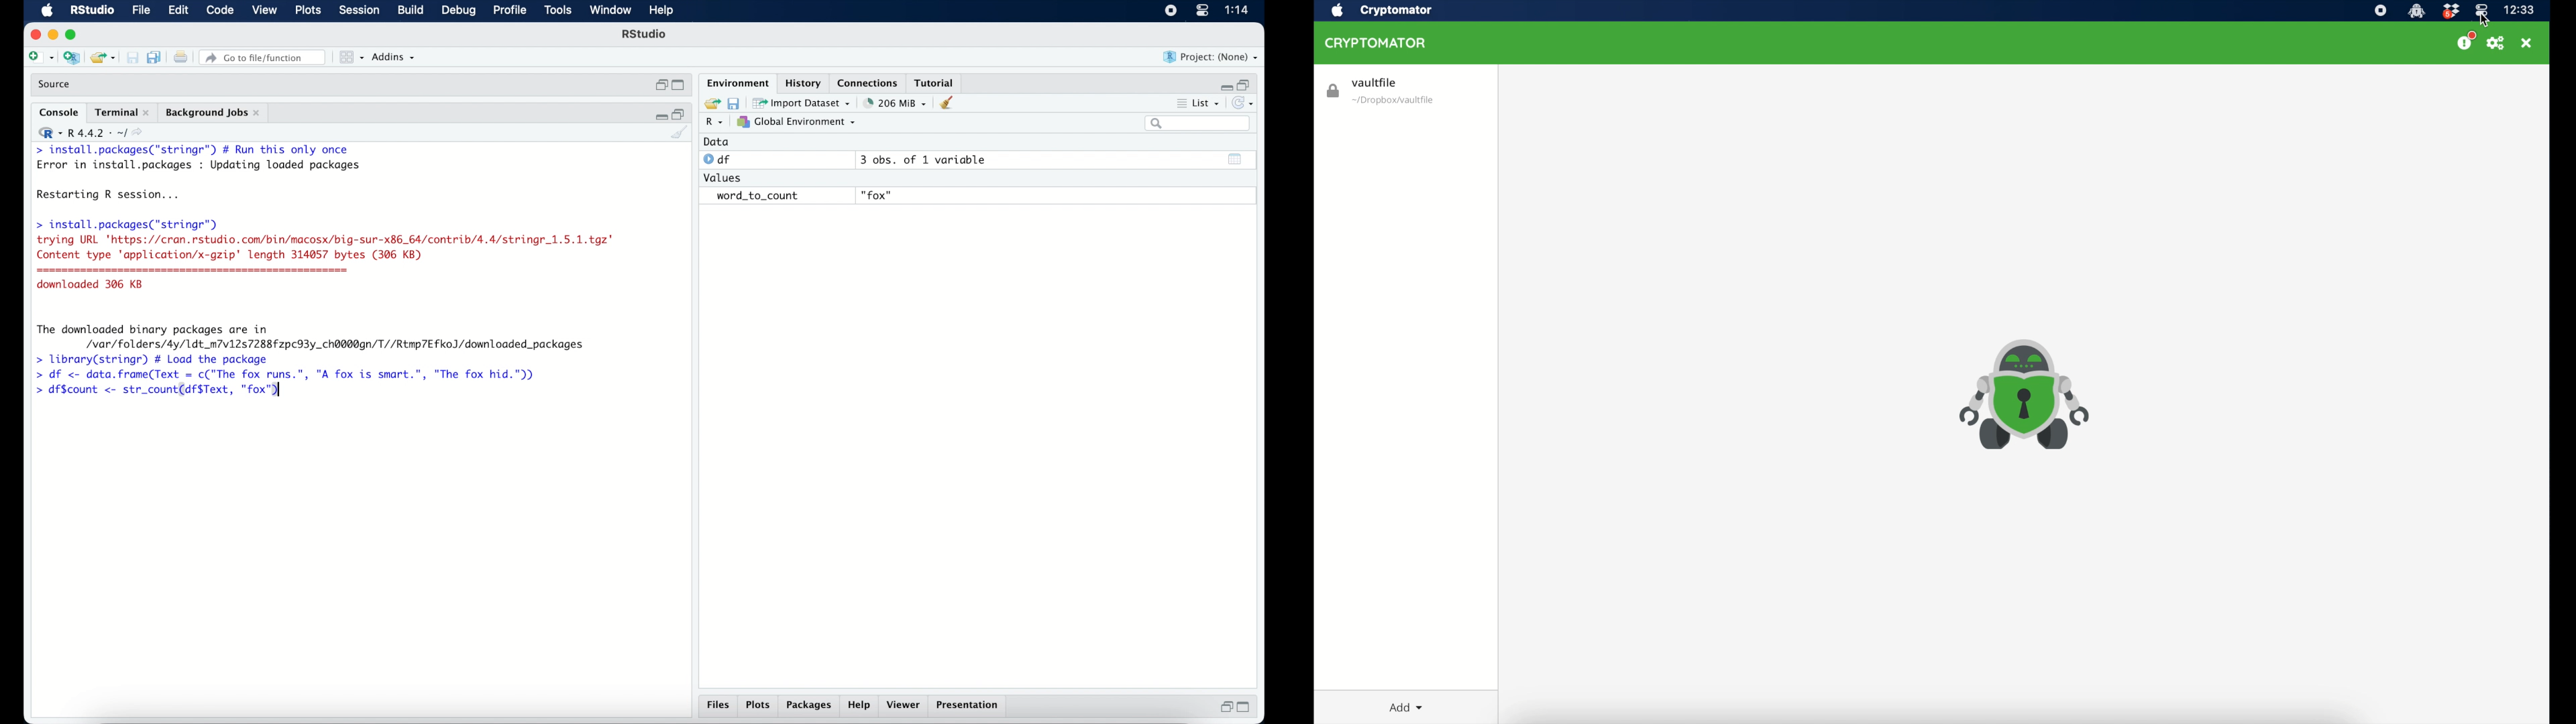 This screenshot has height=728, width=2576. What do you see at coordinates (904, 705) in the screenshot?
I see `viewer` at bounding box center [904, 705].